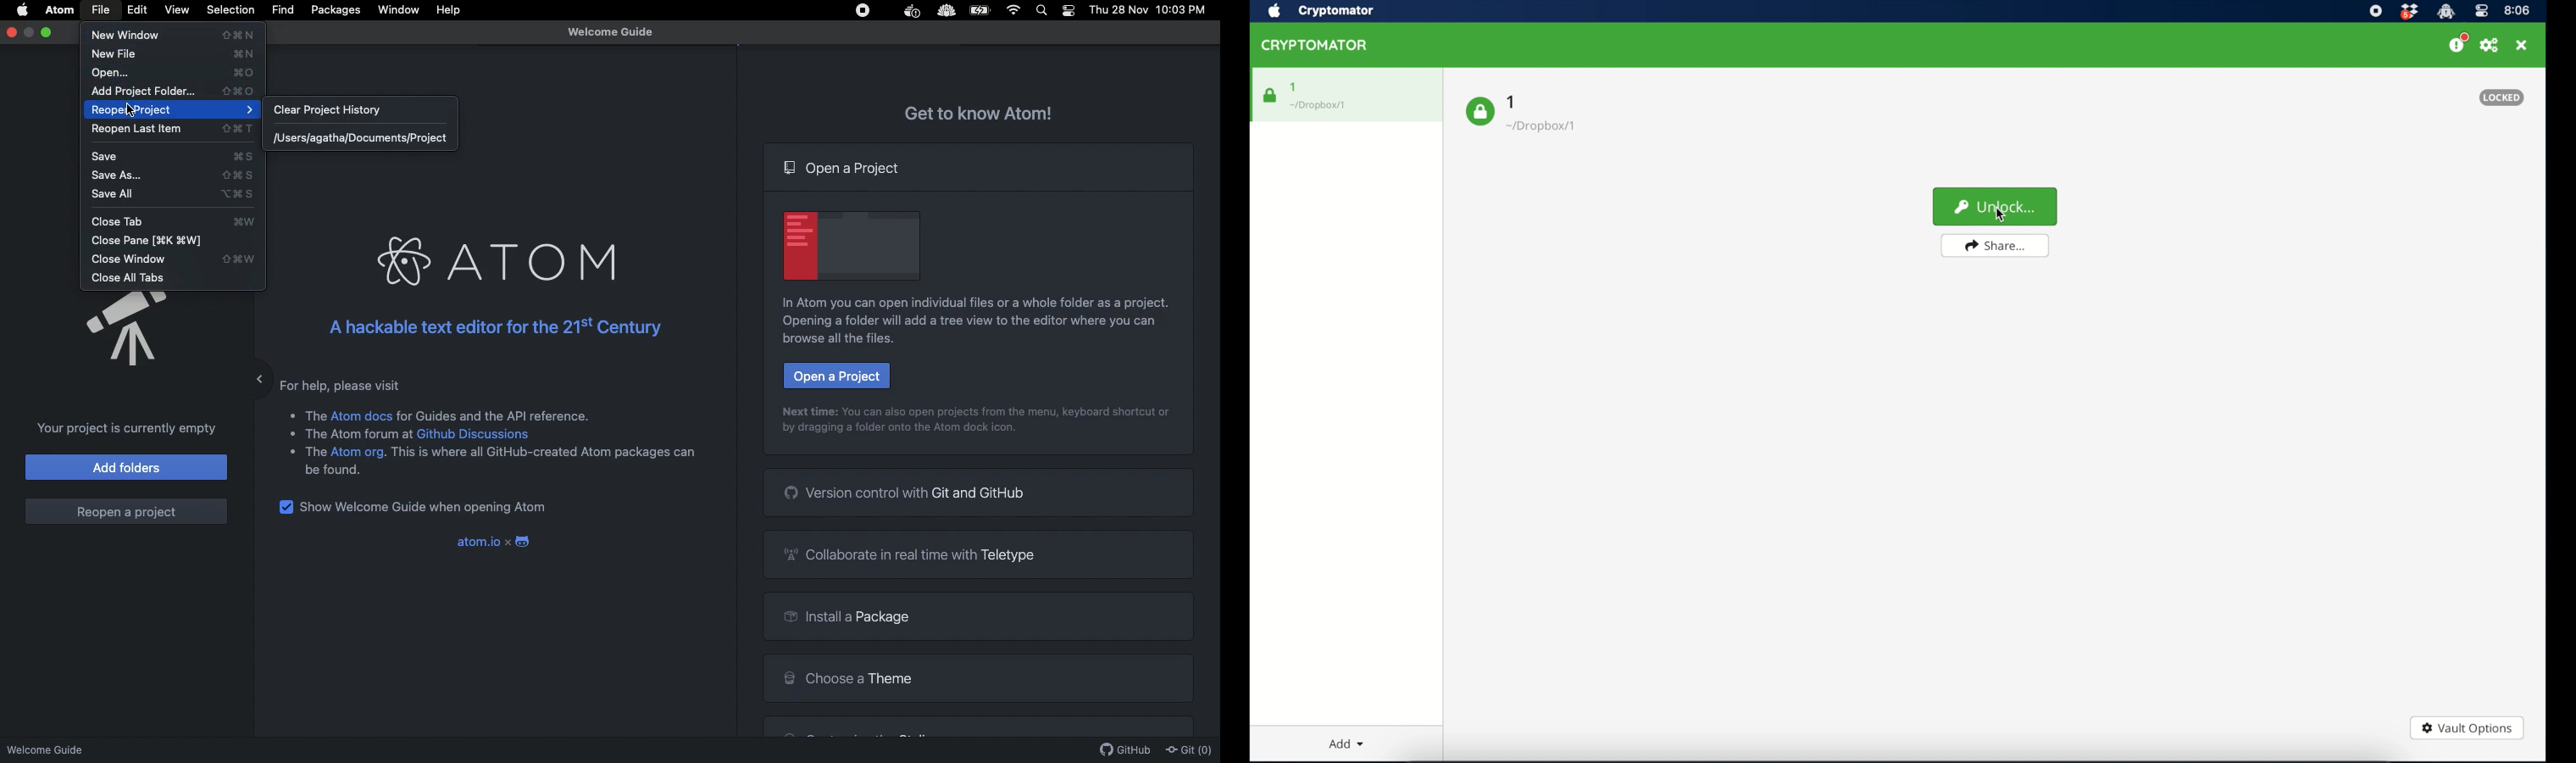  I want to click on Window, so click(399, 10).